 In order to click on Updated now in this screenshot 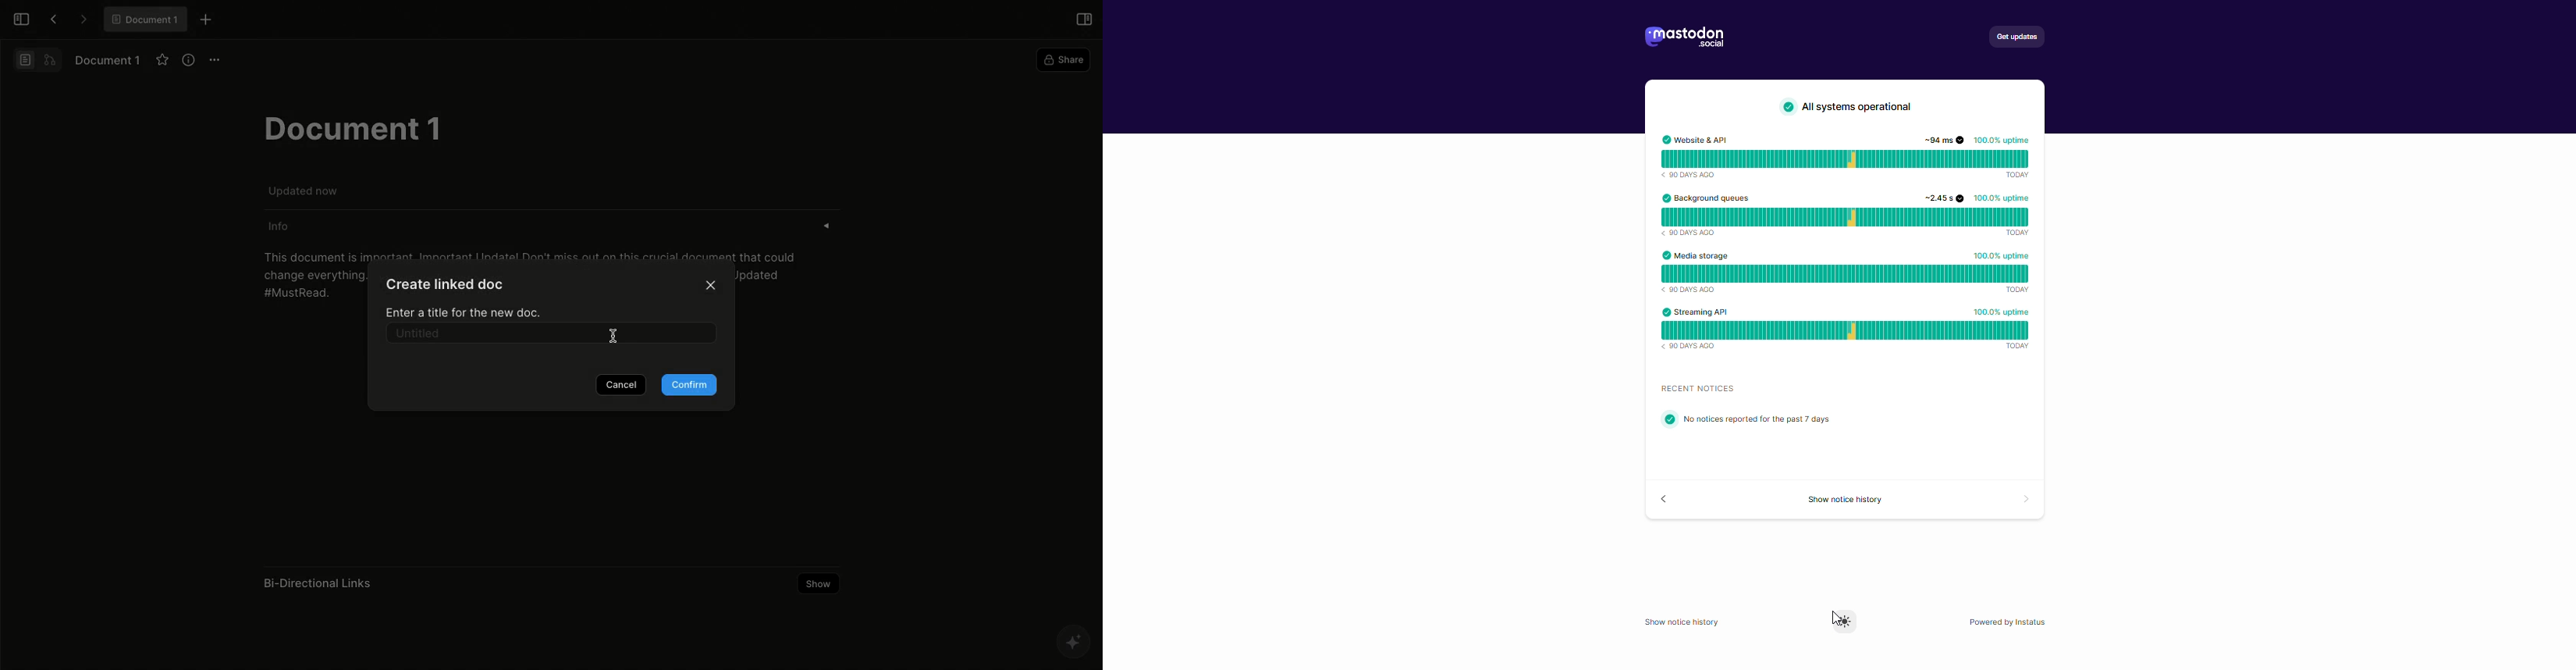, I will do `click(306, 190)`.